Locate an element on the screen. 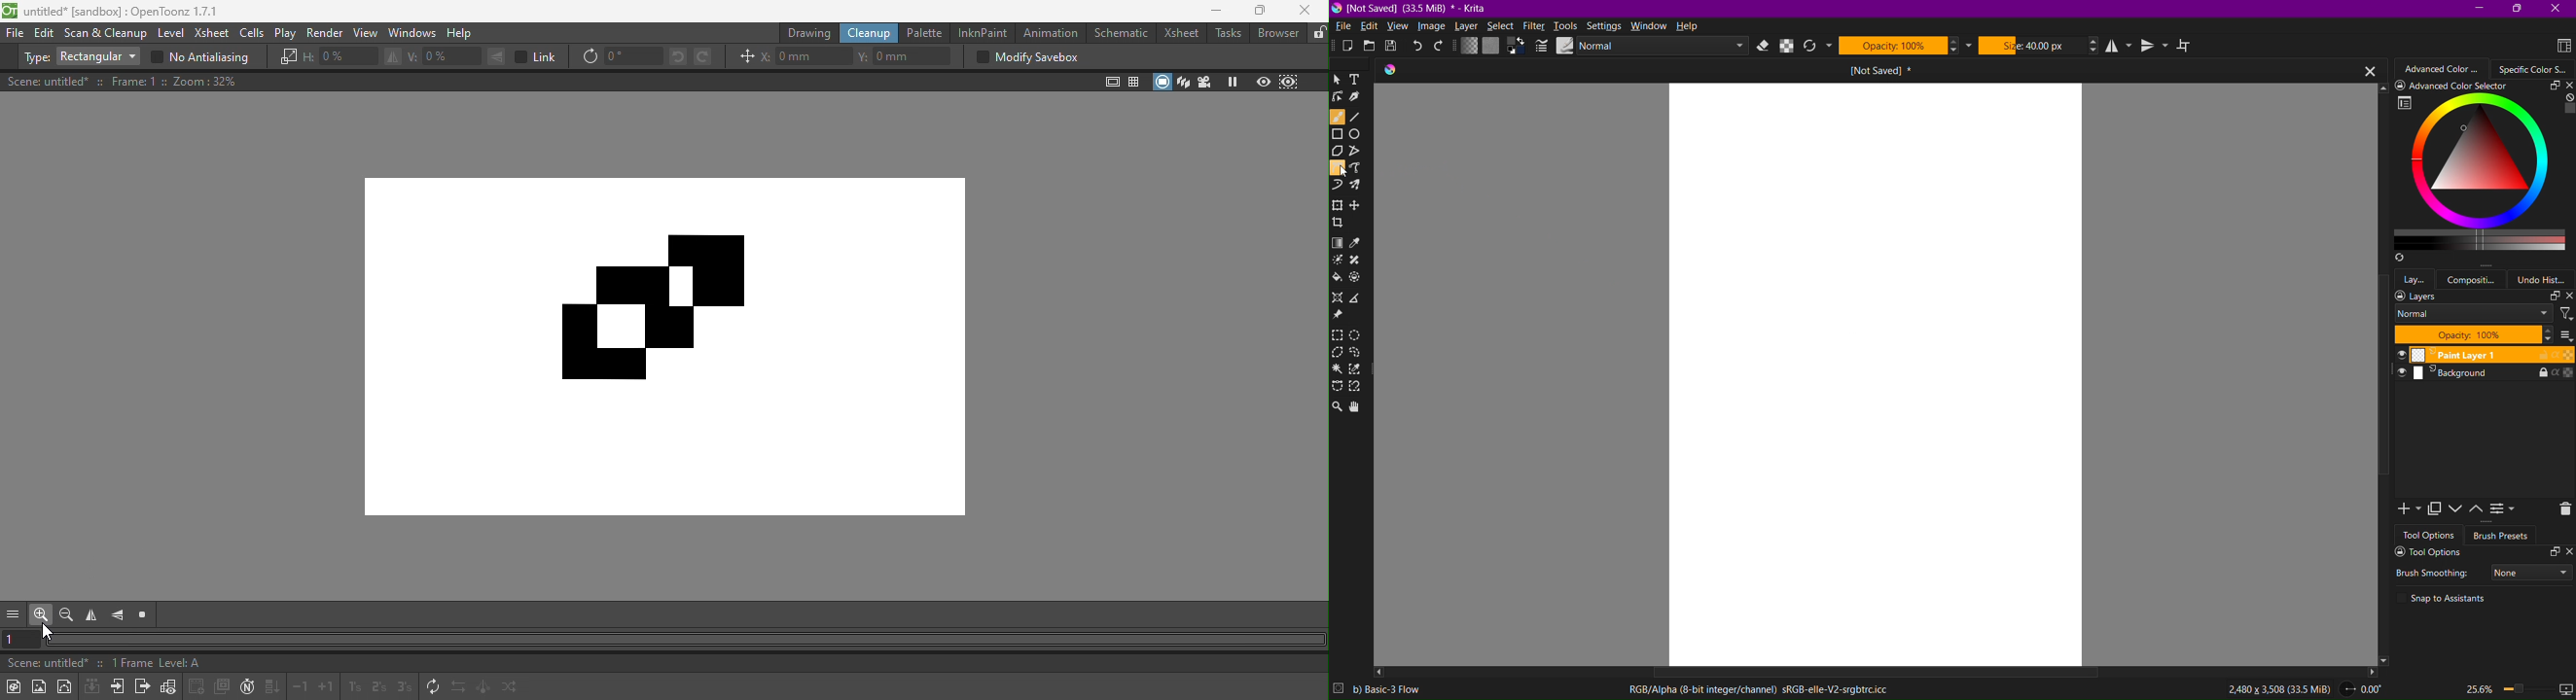 The width and height of the screenshot is (2576, 700). Duplicate Layer or Mask is located at coordinates (2437, 510).